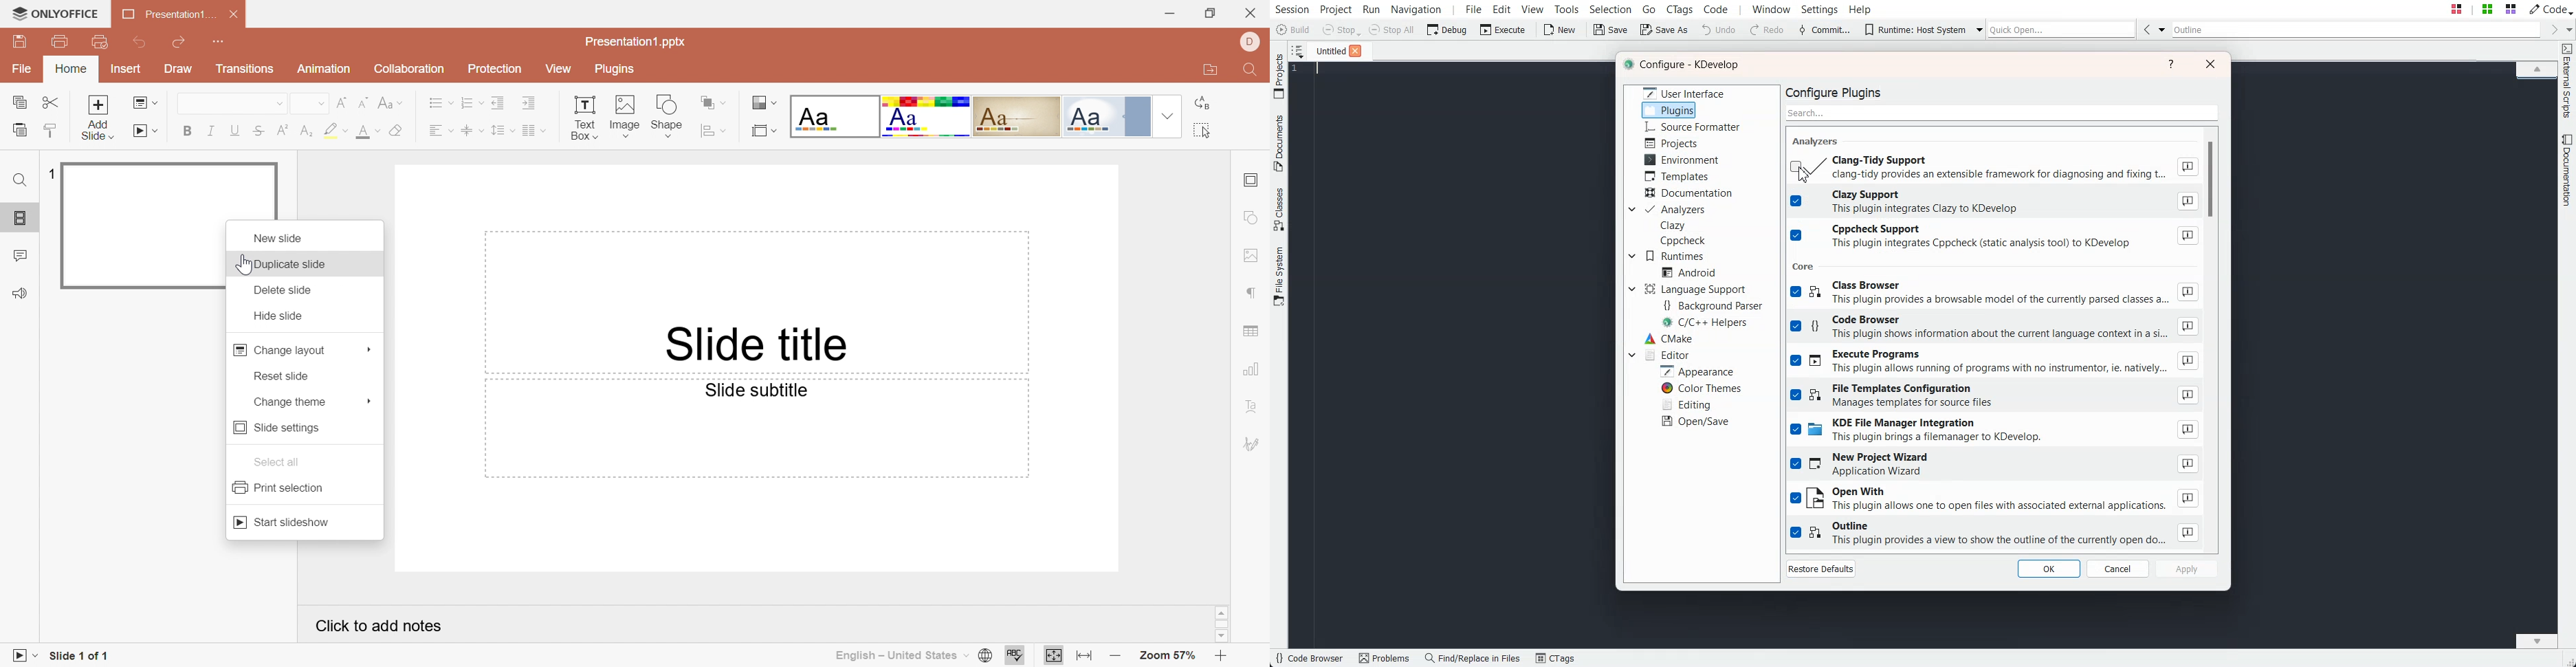  Describe the element at coordinates (781, 103) in the screenshot. I see `Drop Down` at that location.